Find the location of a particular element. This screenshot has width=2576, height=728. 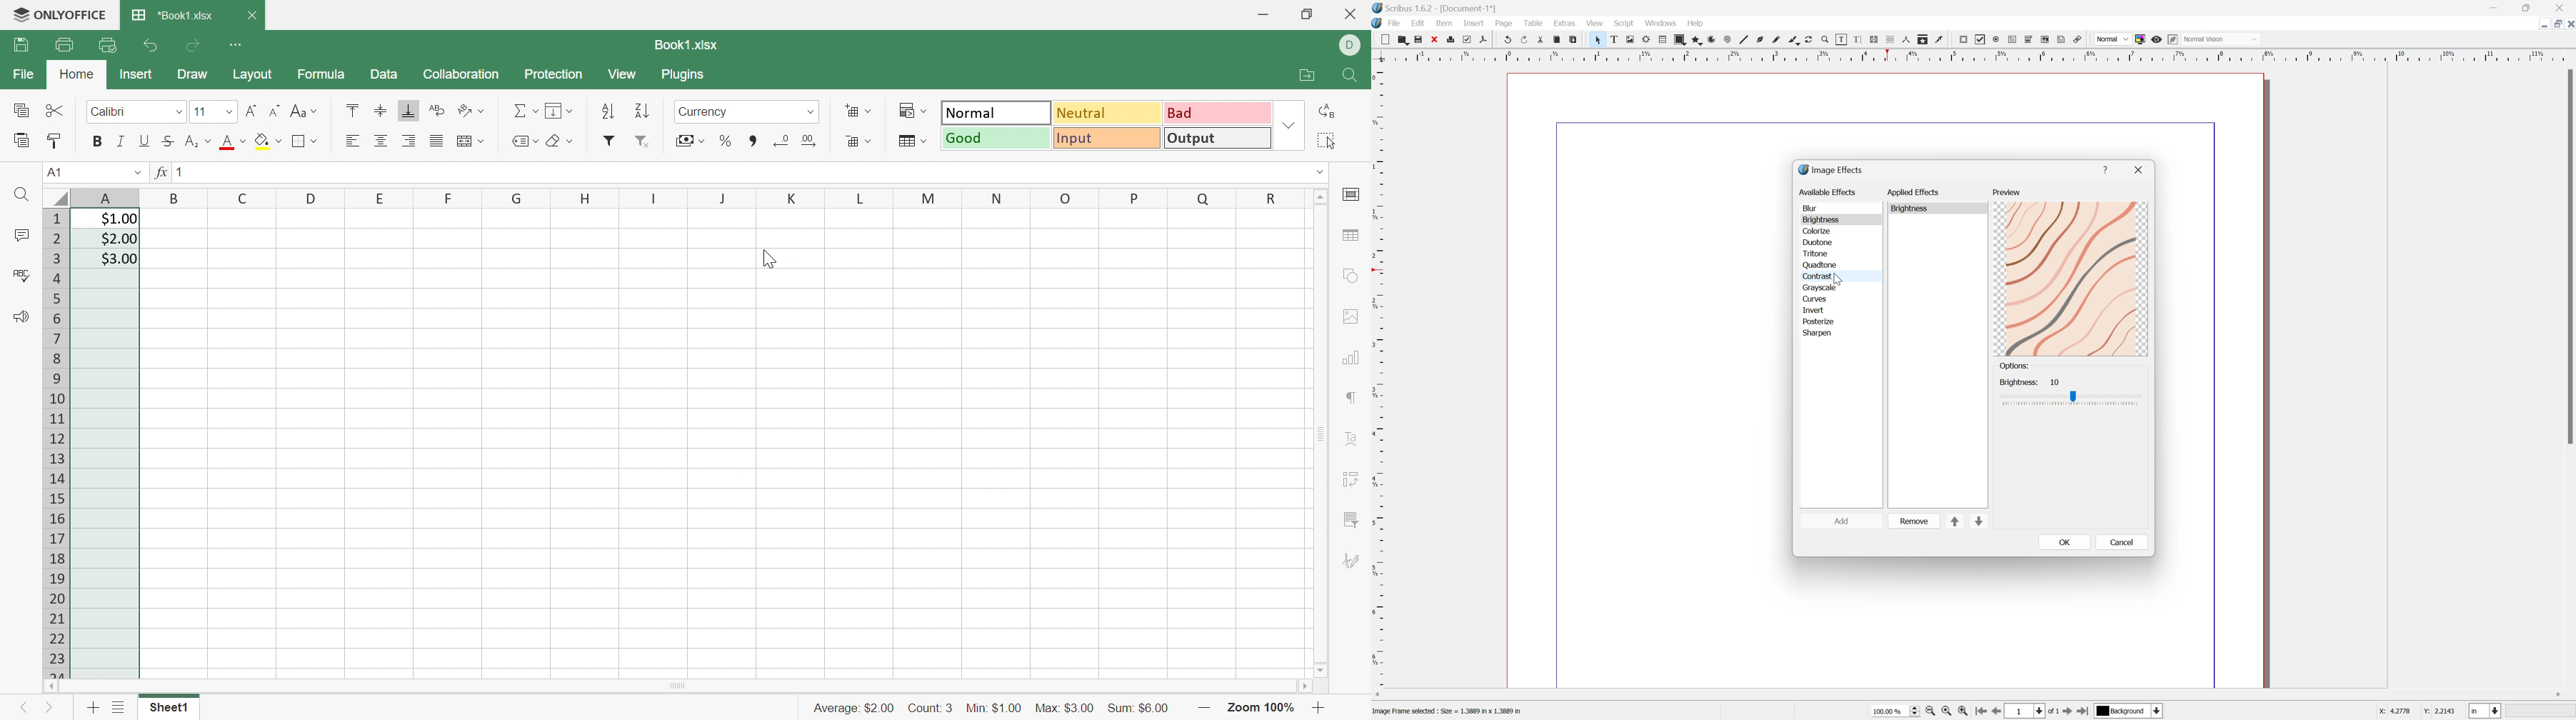

$2.00 is located at coordinates (119, 239).